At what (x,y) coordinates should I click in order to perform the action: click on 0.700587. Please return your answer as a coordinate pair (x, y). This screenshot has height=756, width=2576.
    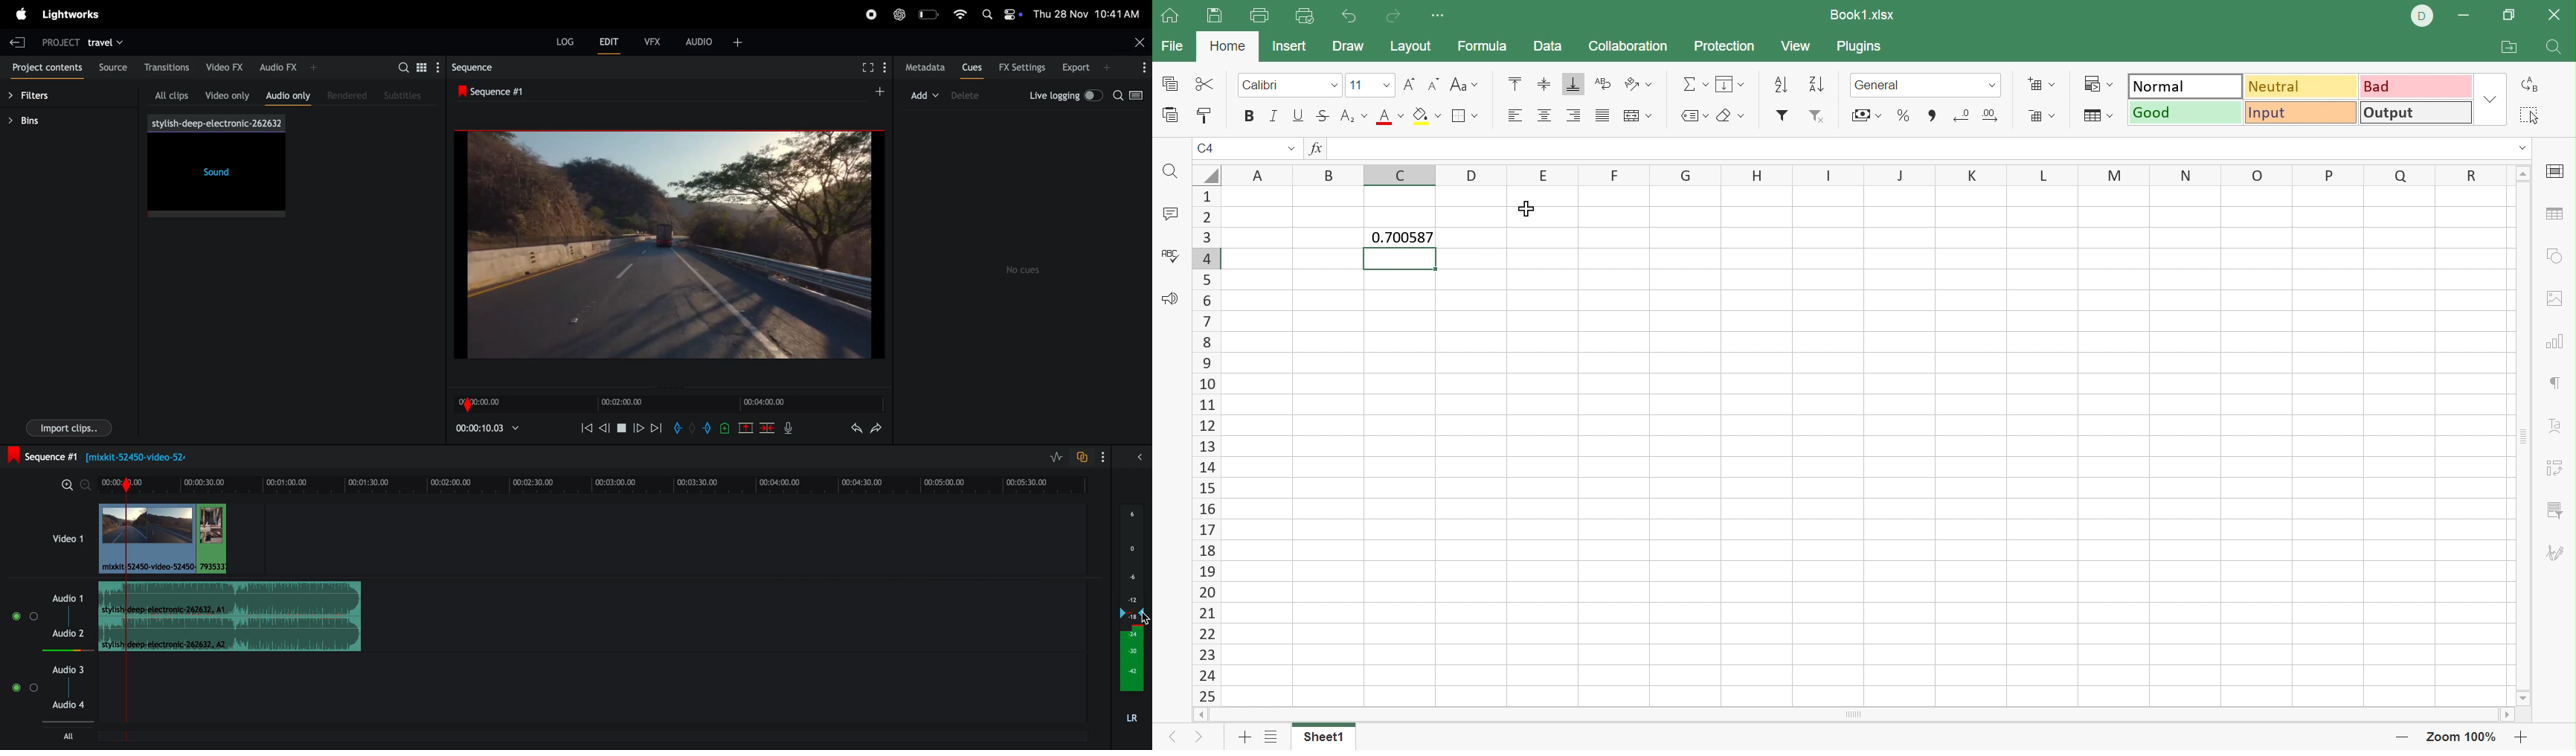
    Looking at the image, I should click on (1400, 236).